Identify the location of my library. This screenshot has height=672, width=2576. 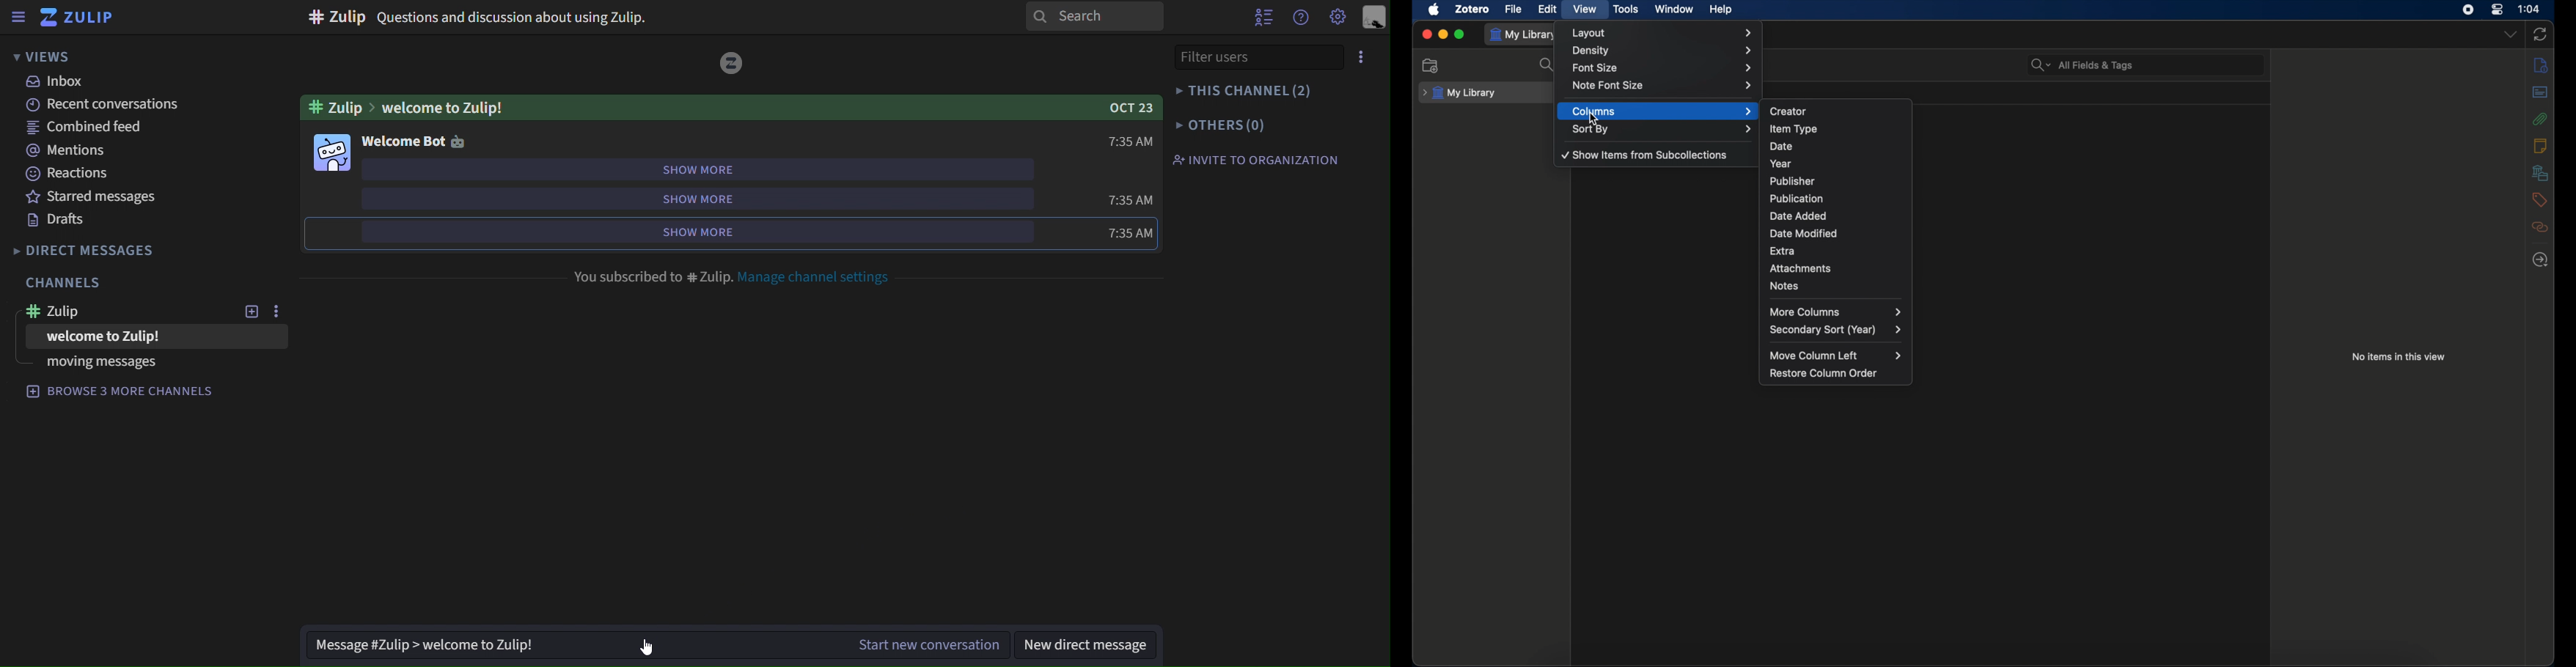
(1460, 93).